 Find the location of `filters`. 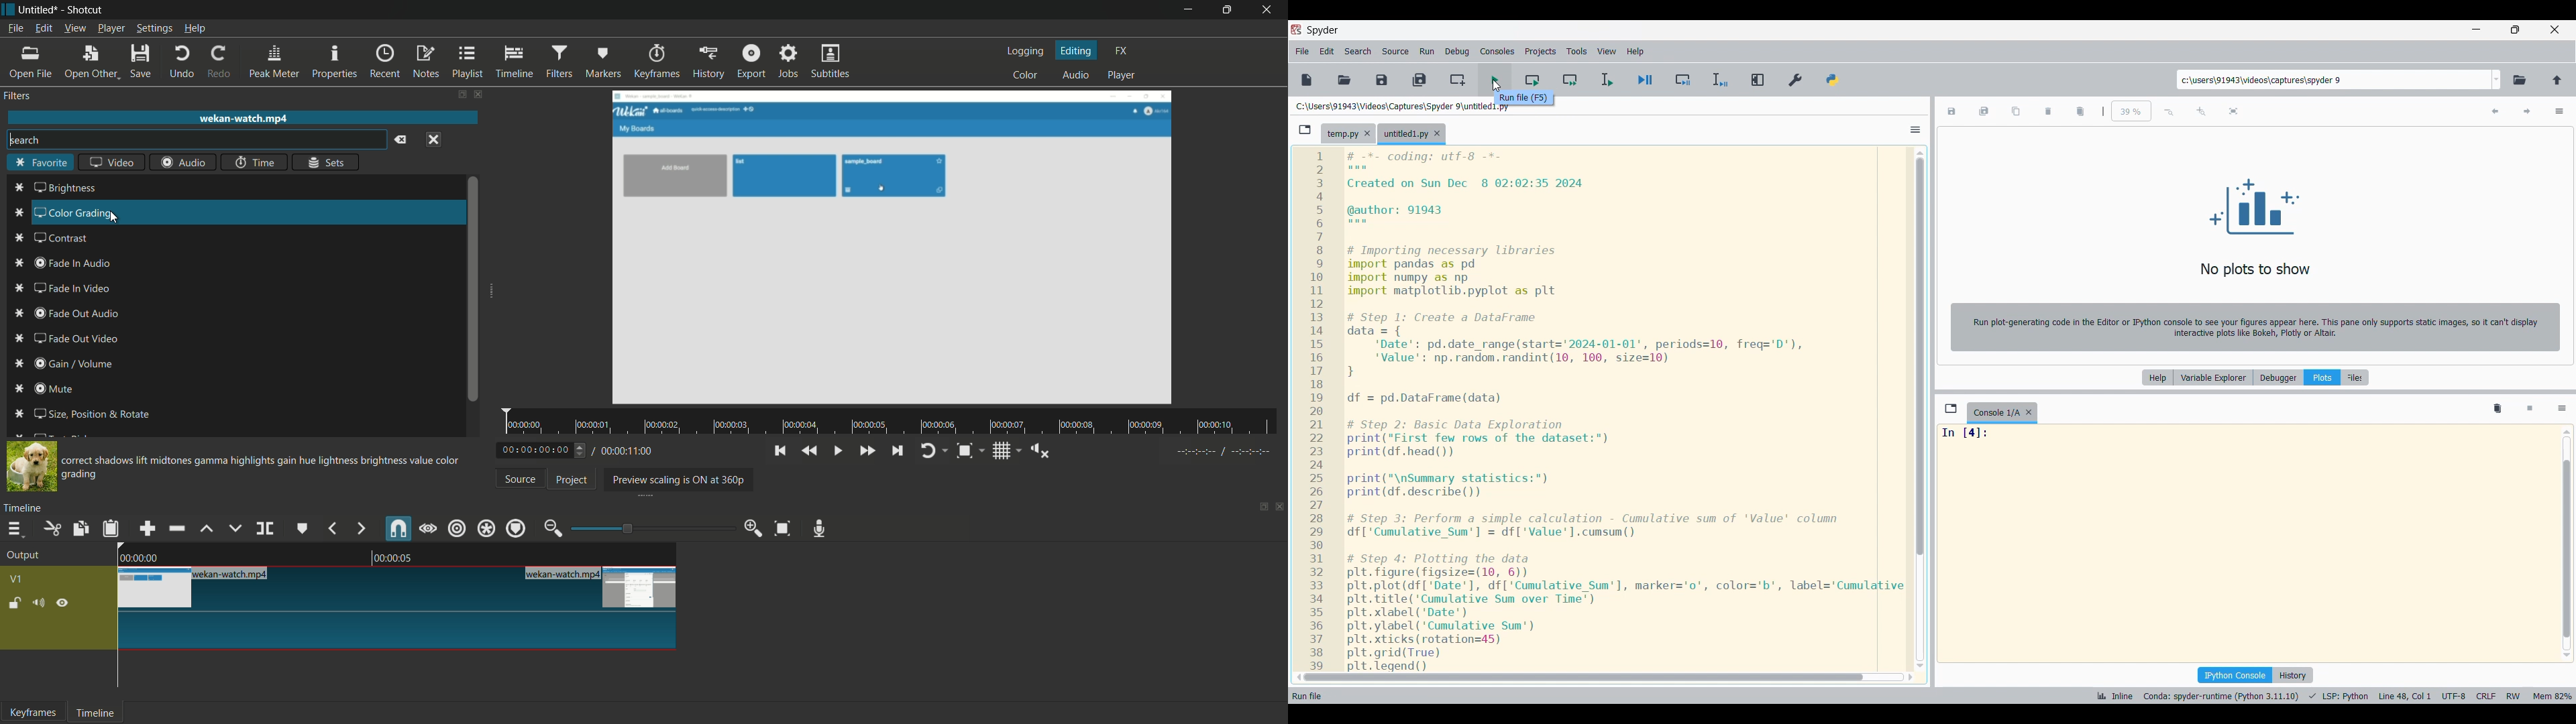

filters is located at coordinates (17, 96).